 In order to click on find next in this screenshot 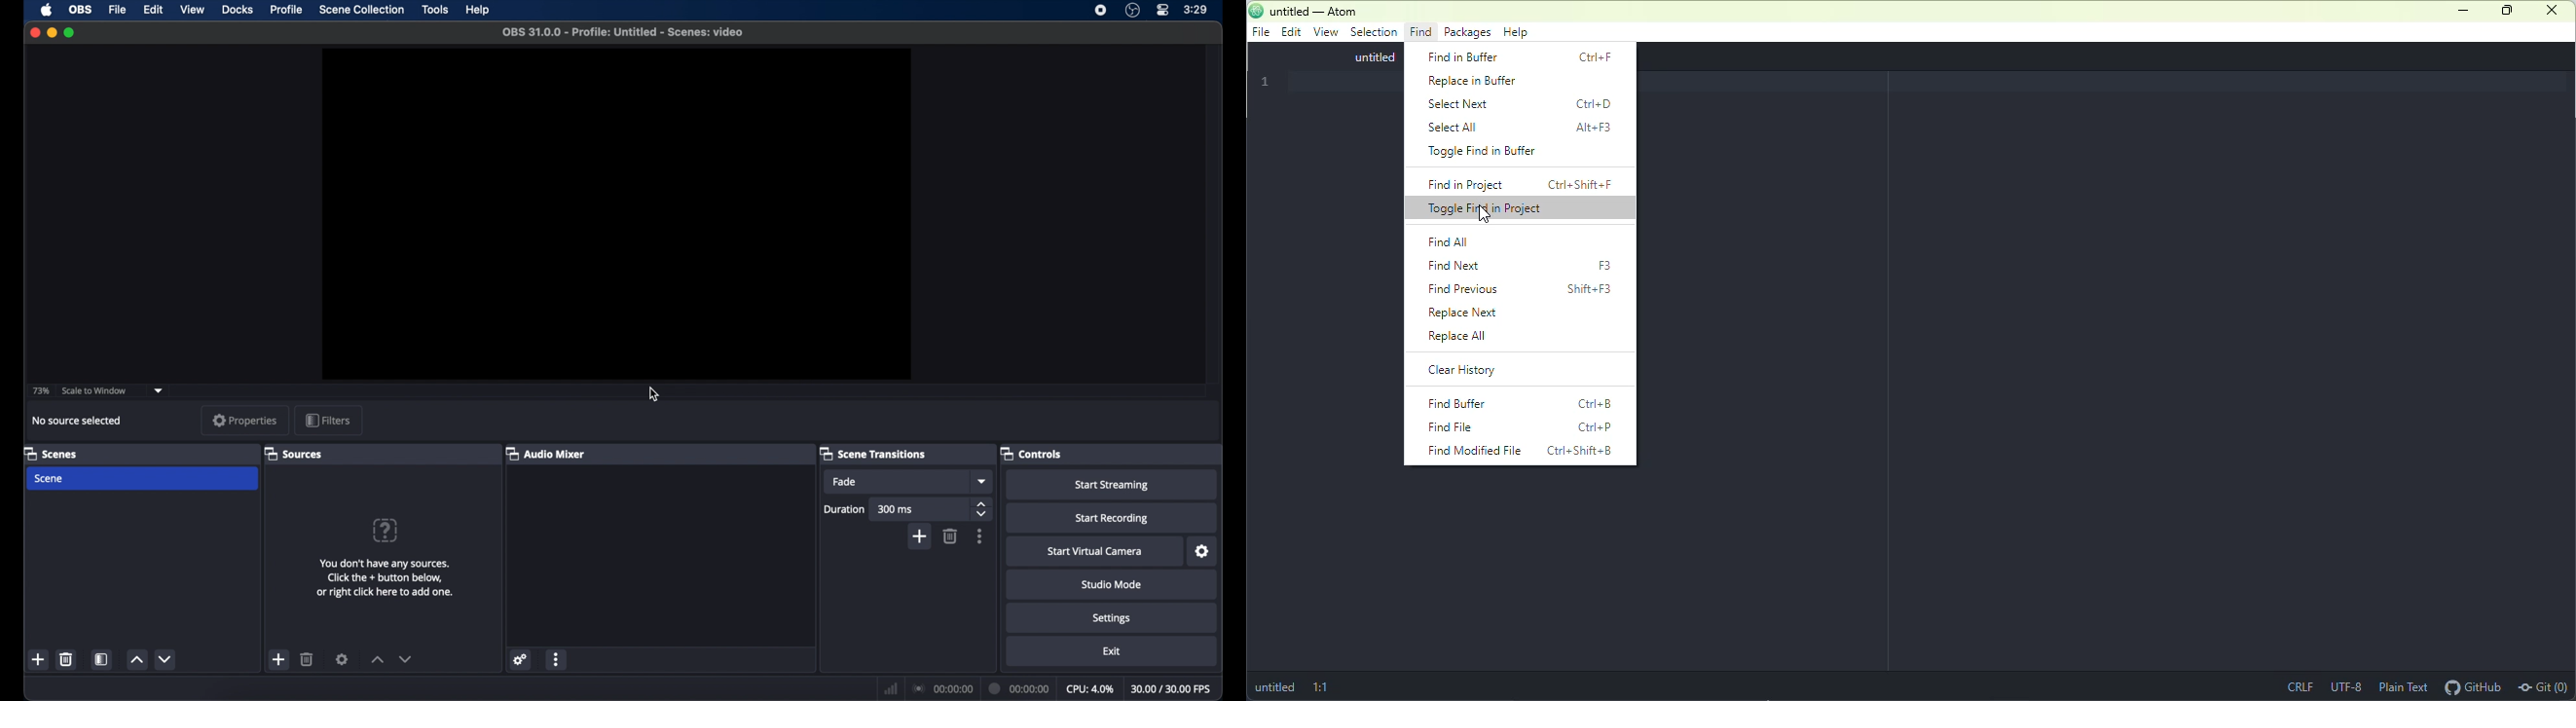, I will do `click(1527, 267)`.